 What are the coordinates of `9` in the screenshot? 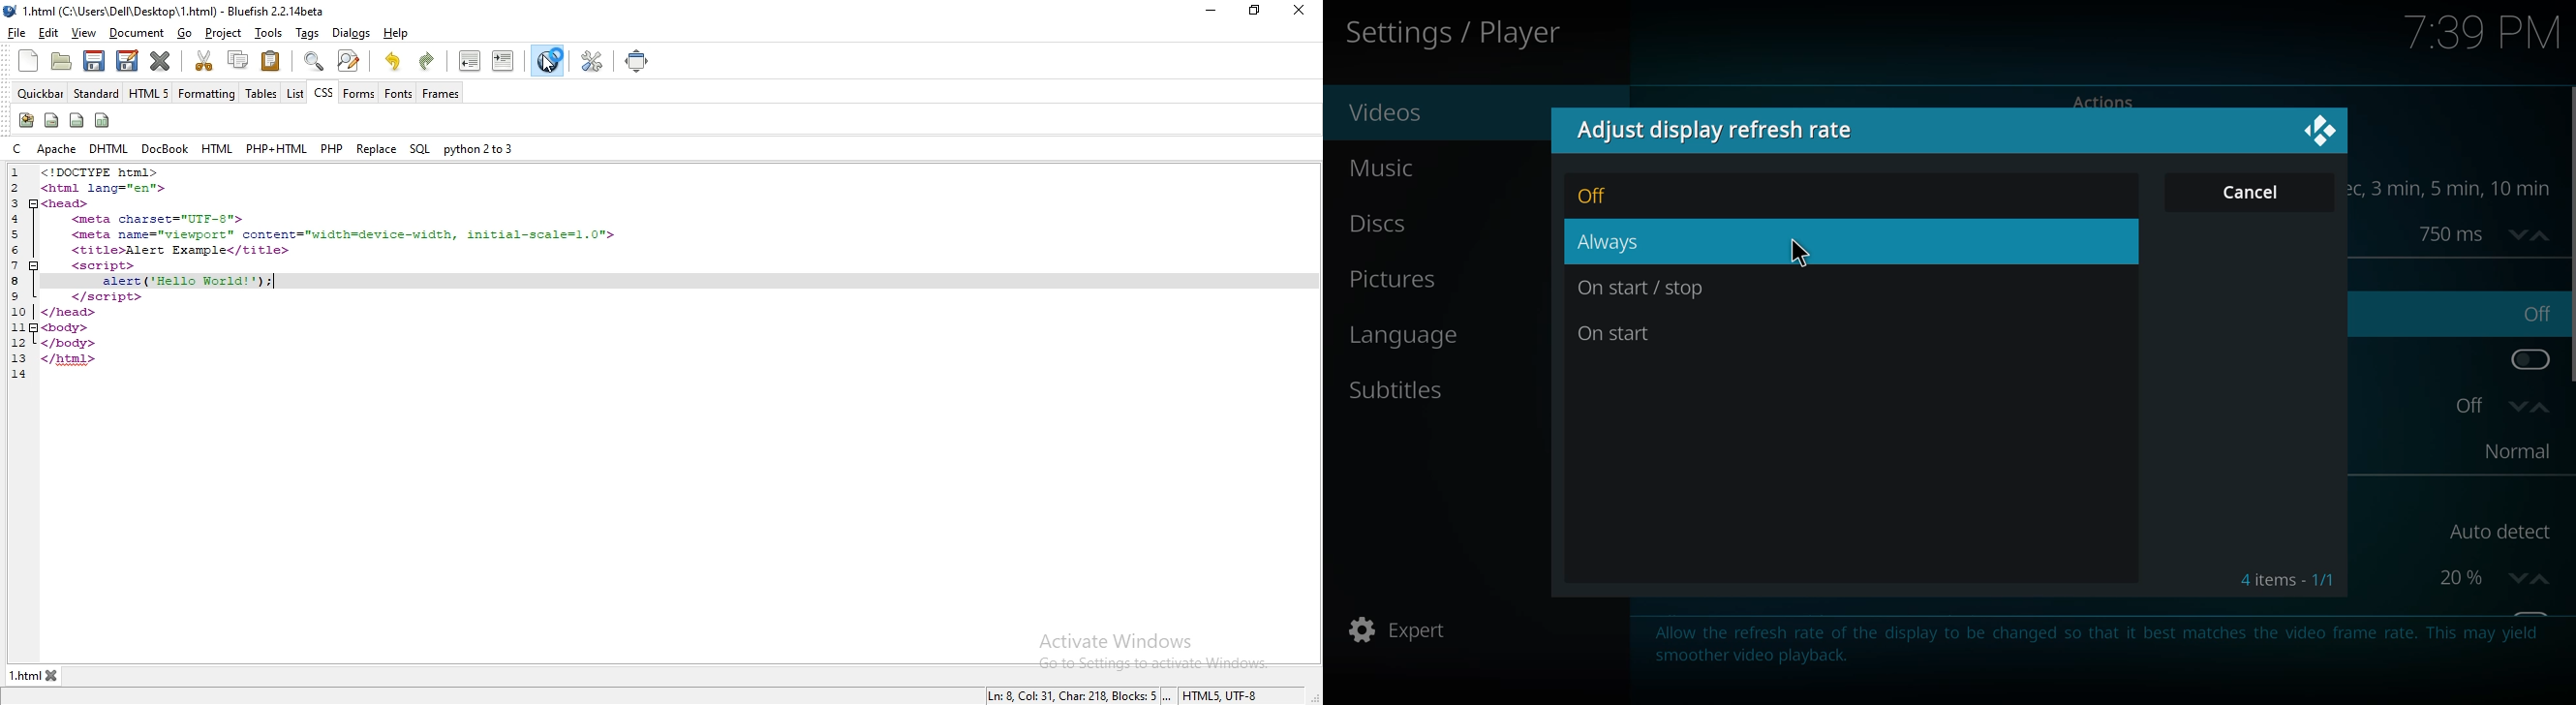 It's located at (15, 295).